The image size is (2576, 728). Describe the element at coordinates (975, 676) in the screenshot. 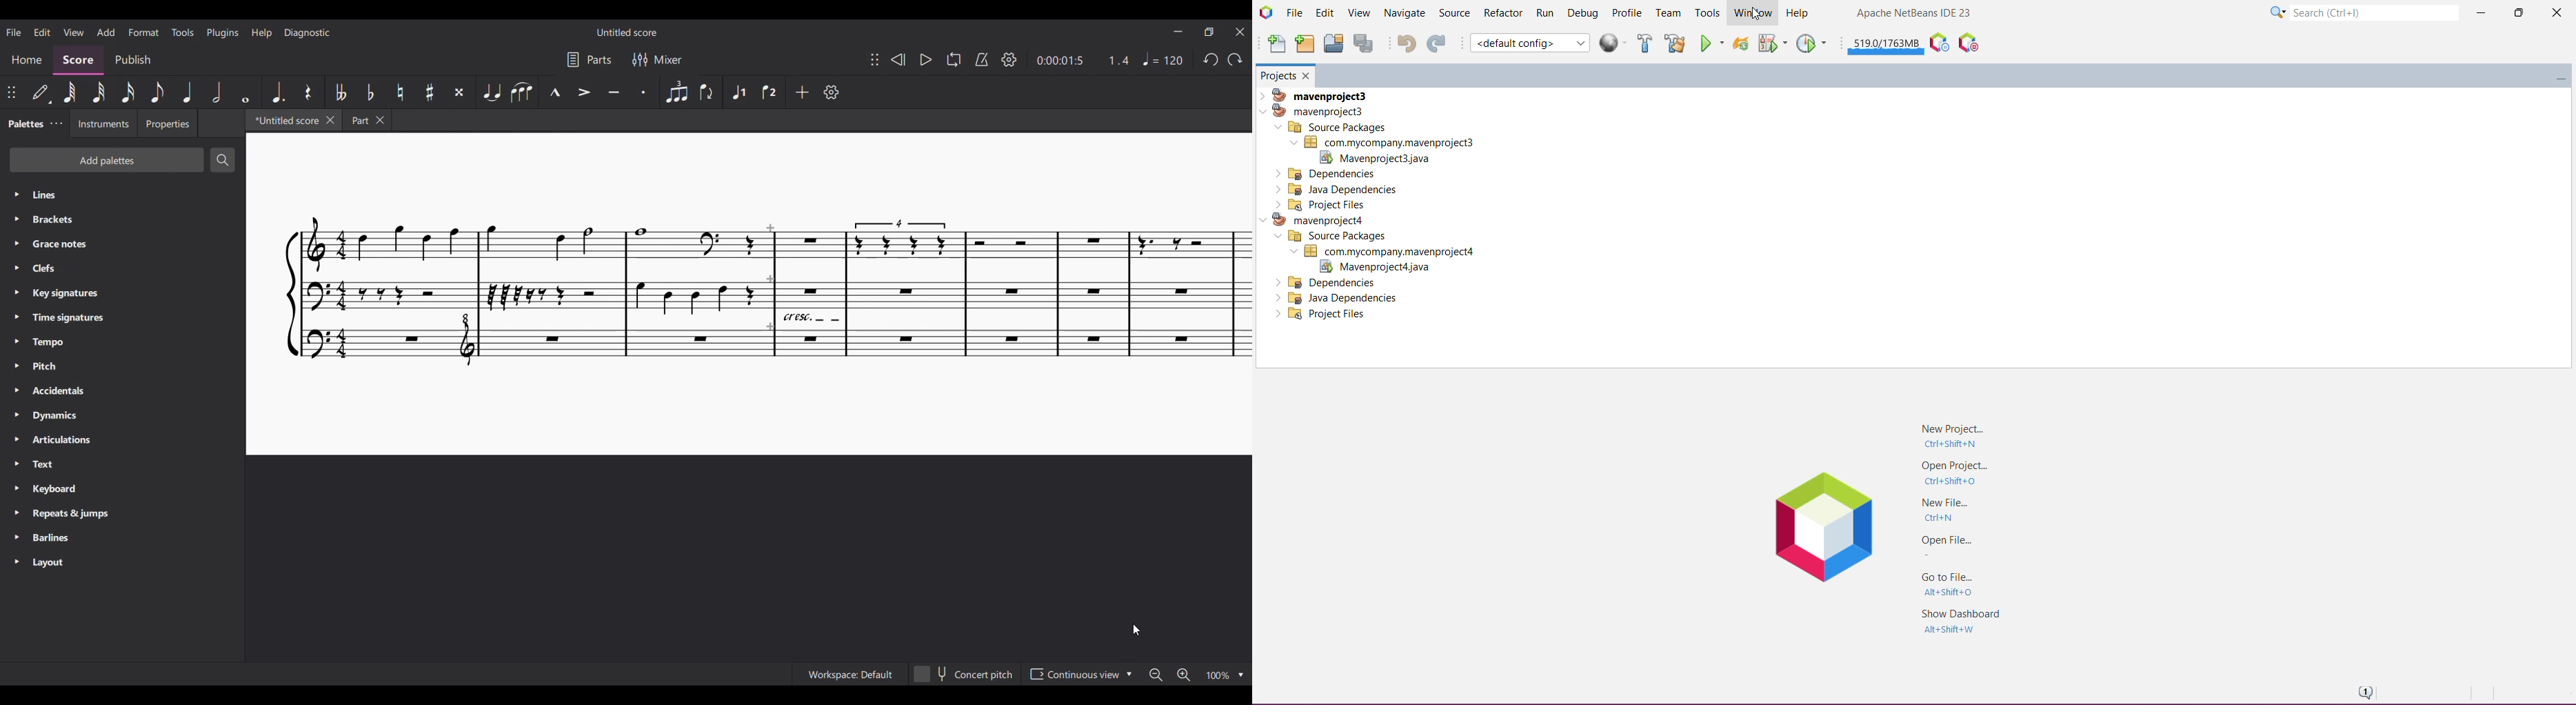

I see `Toggle for Concert pitch` at that location.